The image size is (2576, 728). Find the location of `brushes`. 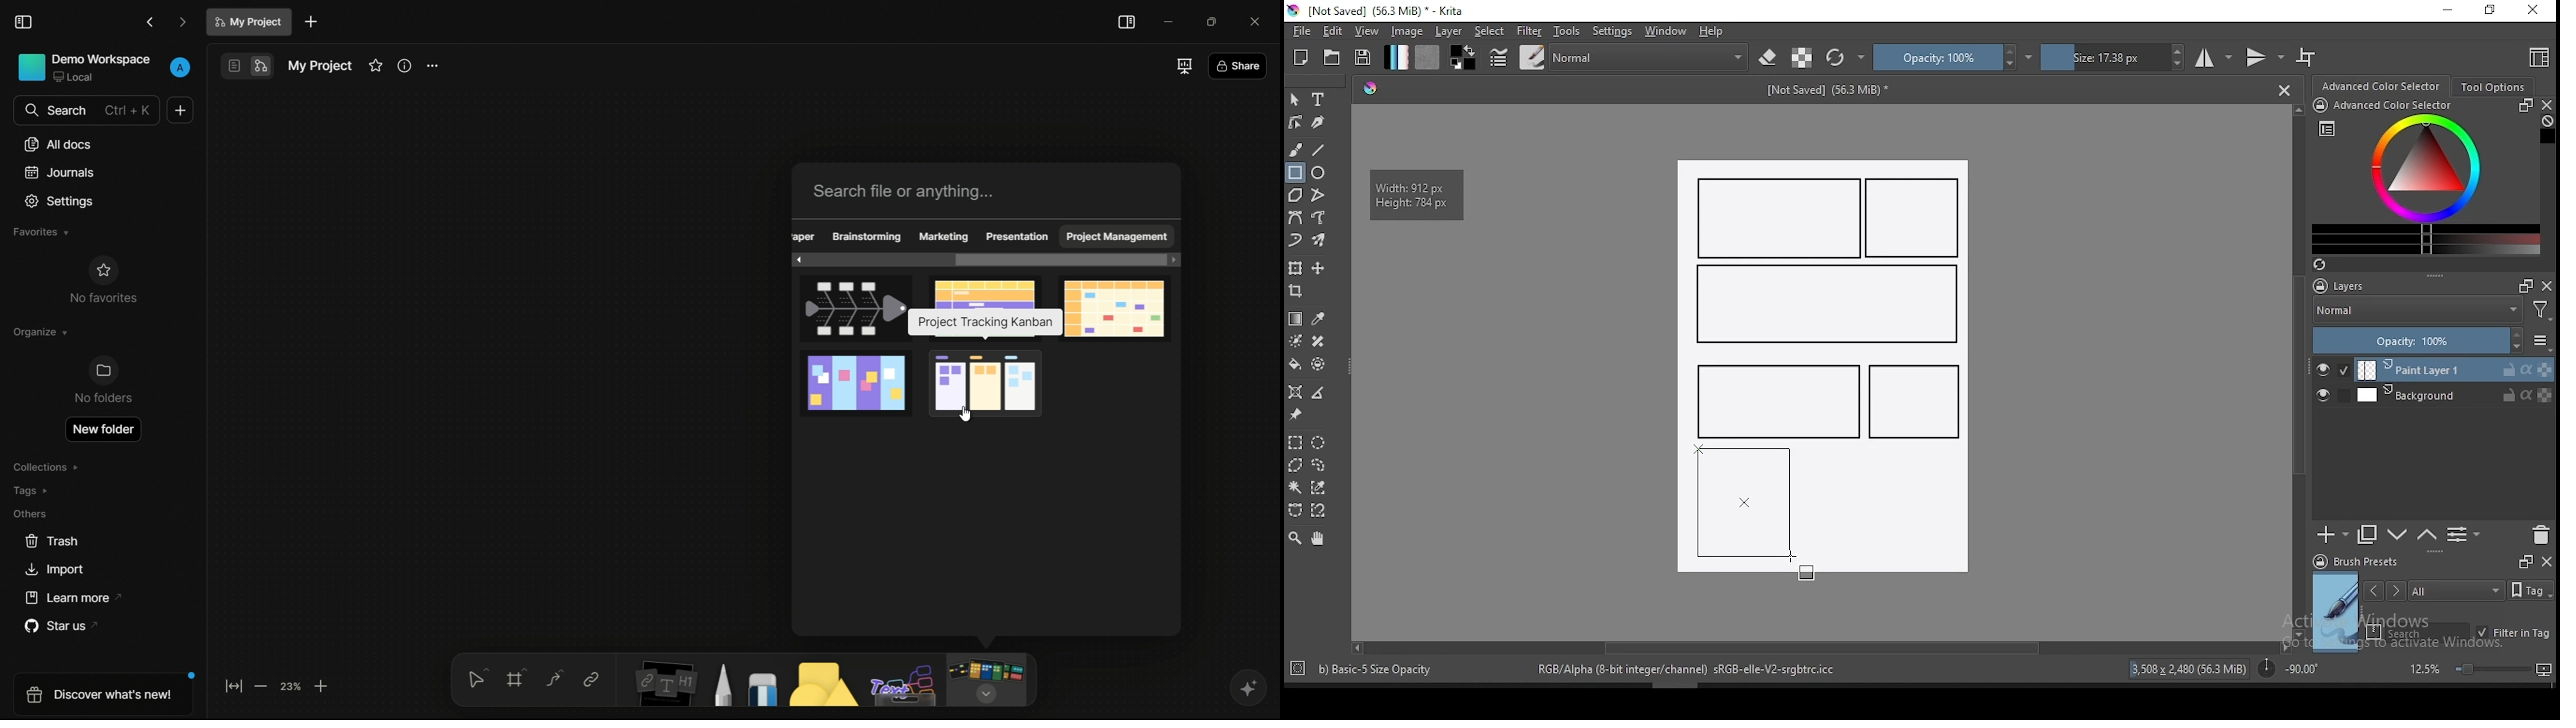

brushes is located at coordinates (1532, 57).